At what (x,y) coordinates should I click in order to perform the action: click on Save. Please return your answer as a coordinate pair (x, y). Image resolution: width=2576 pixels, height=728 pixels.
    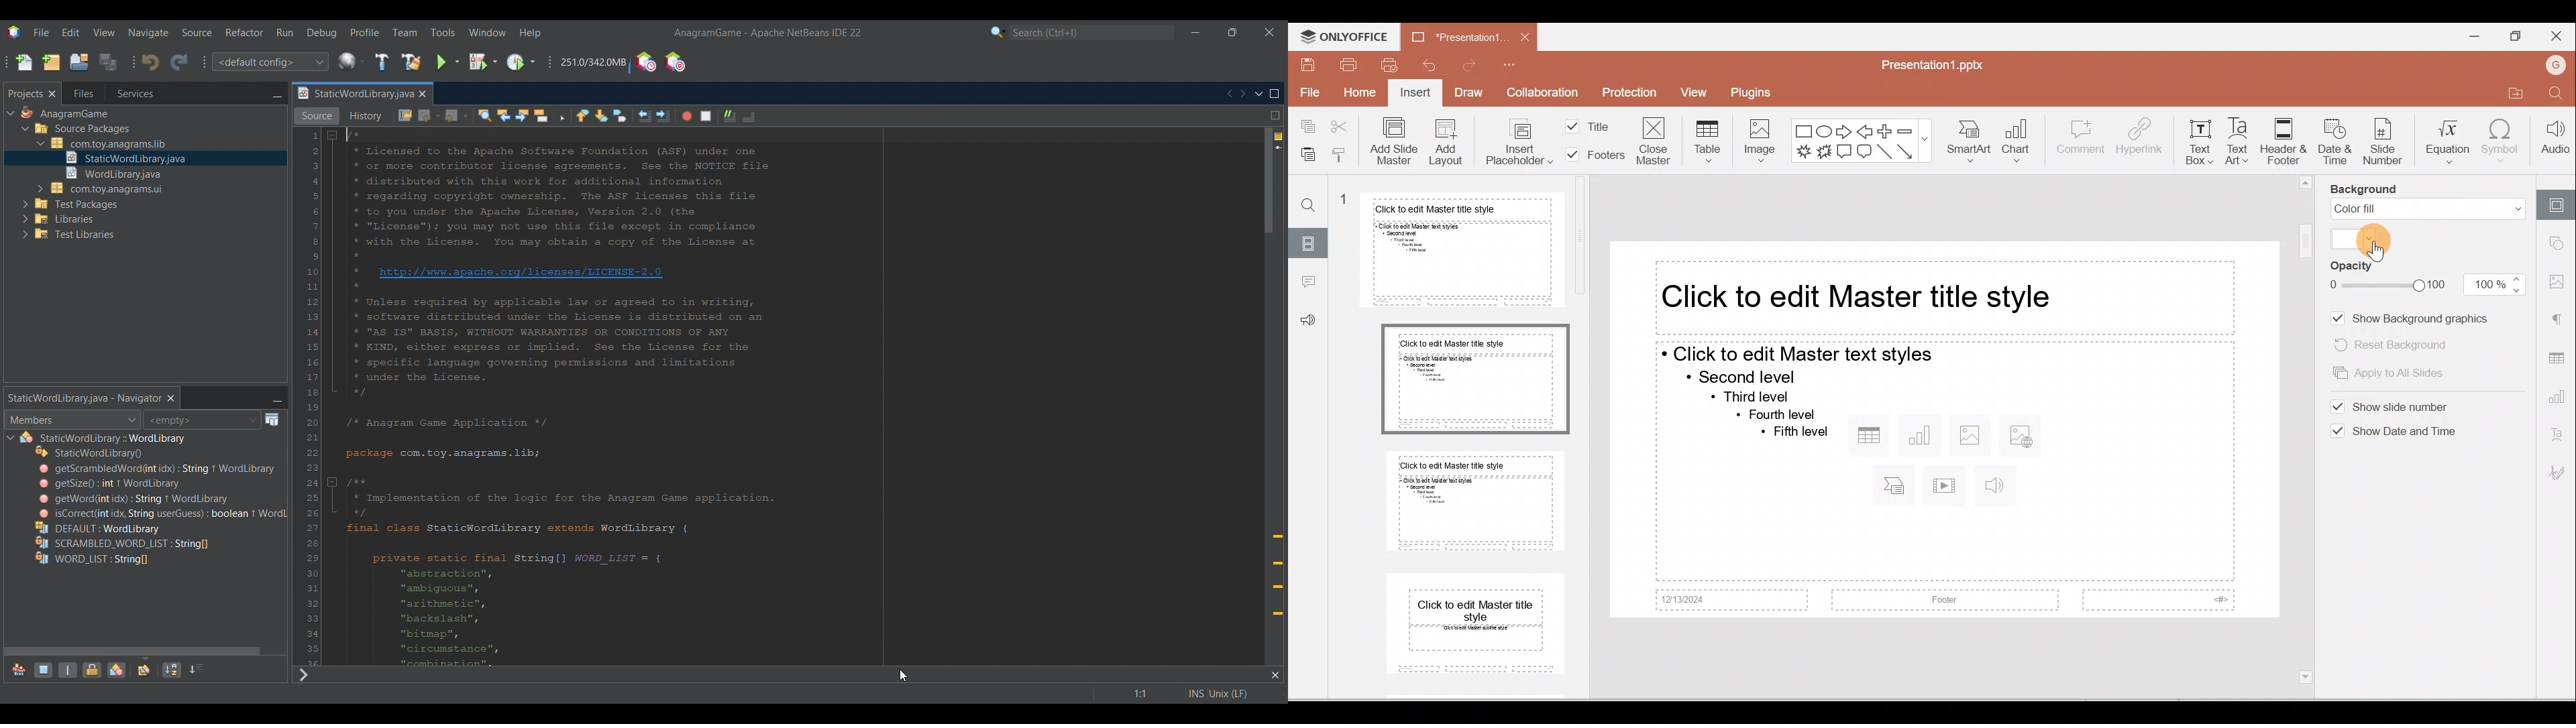
    Looking at the image, I should click on (1305, 64).